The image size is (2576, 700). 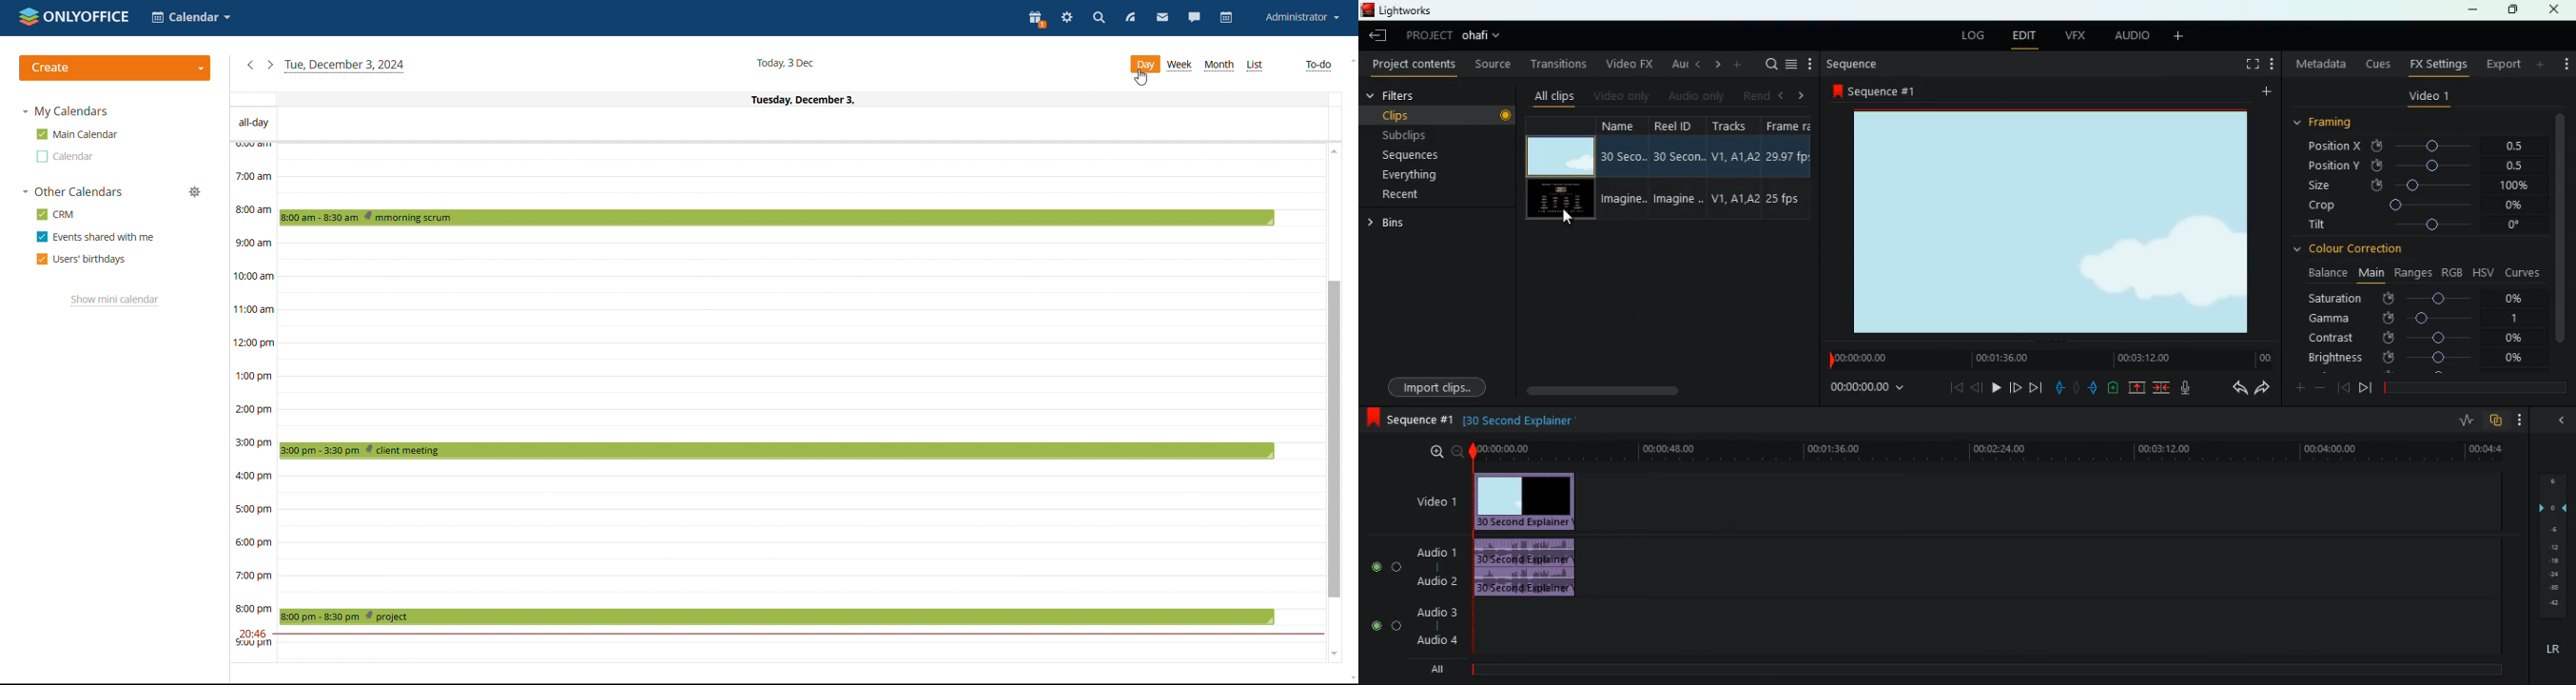 I want to click on transitions, so click(x=1560, y=64).